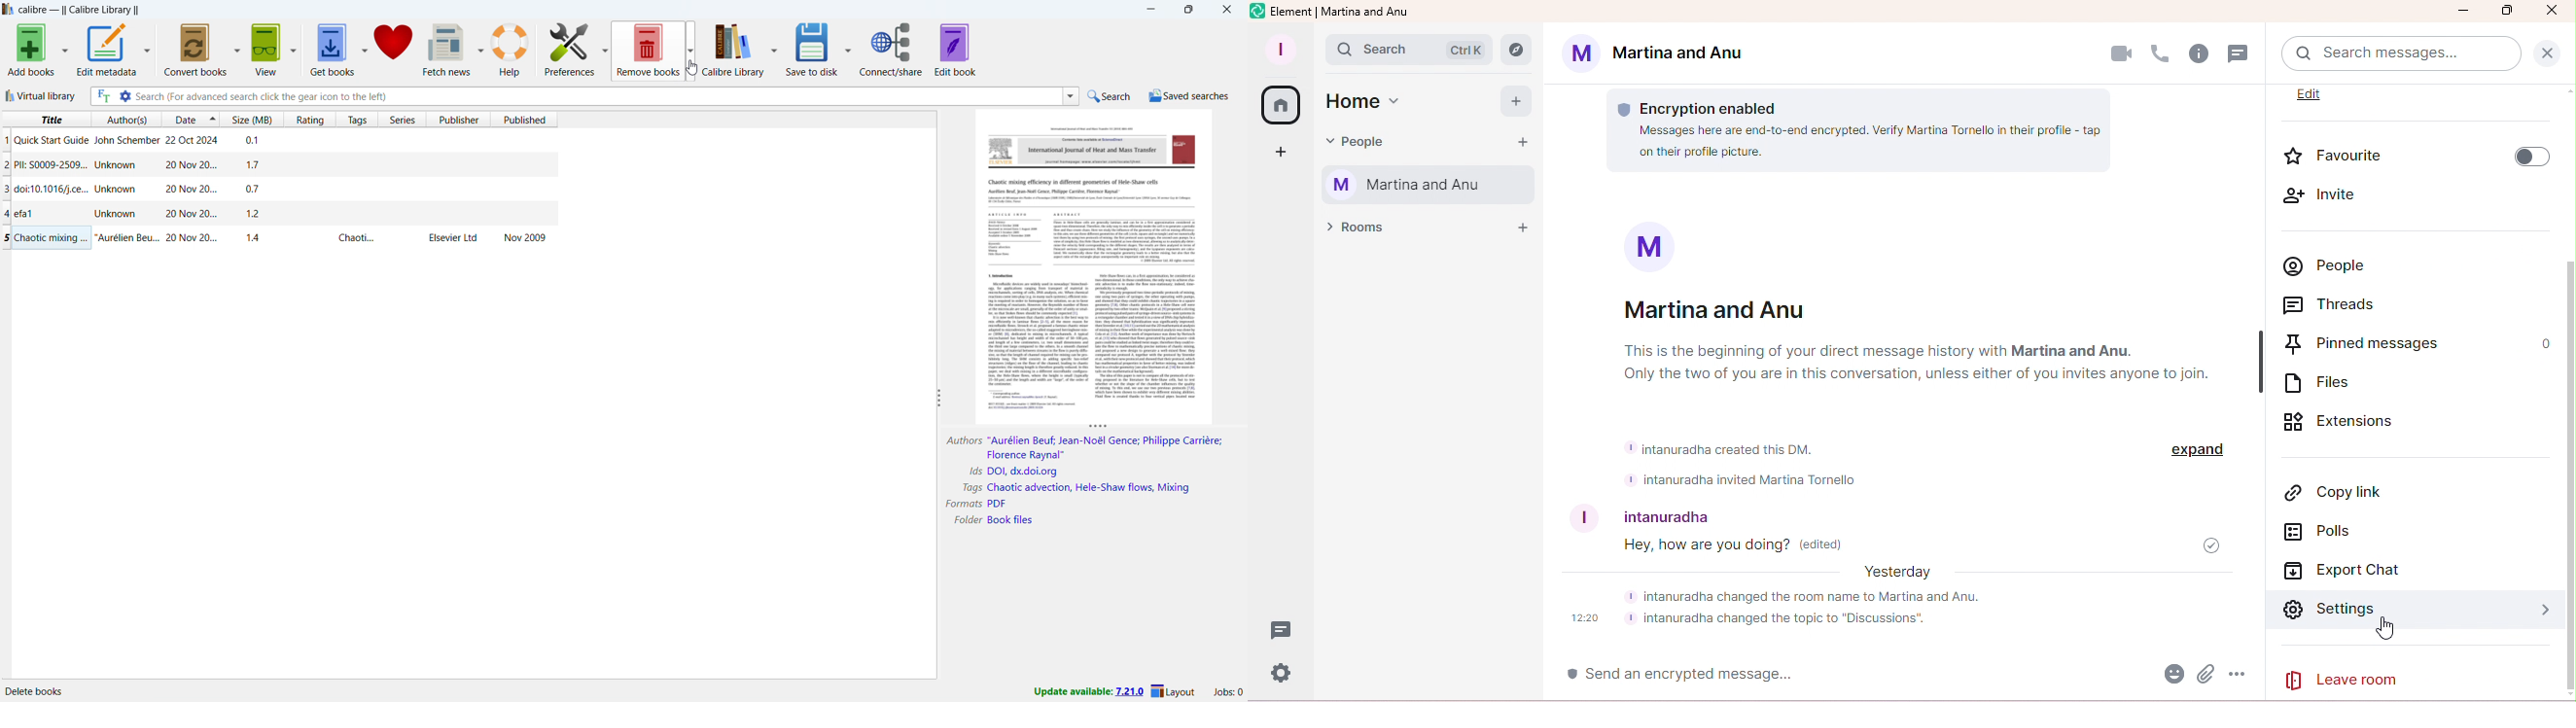 Image resolution: width=2576 pixels, height=728 pixels. What do you see at coordinates (458, 120) in the screenshot?
I see `sort by publisher` at bounding box center [458, 120].